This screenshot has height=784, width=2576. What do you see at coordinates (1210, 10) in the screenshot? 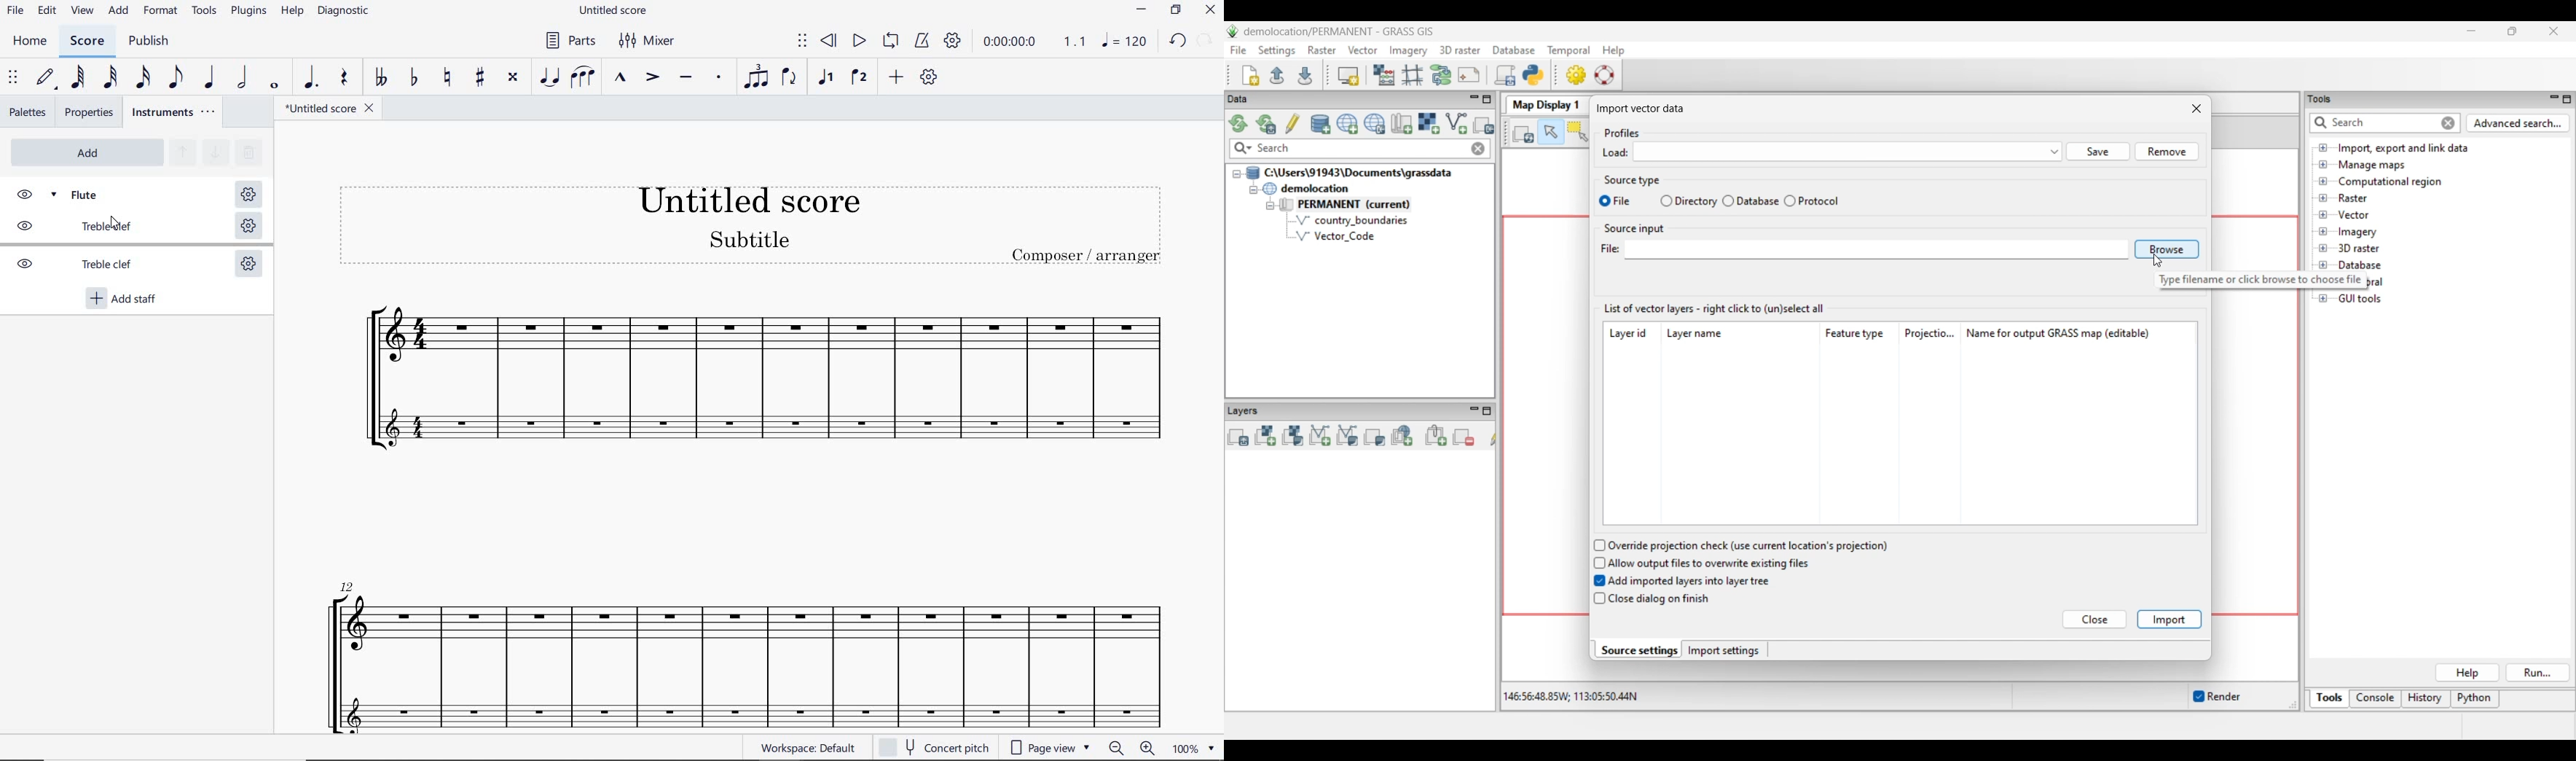
I see `CLOSE` at bounding box center [1210, 10].